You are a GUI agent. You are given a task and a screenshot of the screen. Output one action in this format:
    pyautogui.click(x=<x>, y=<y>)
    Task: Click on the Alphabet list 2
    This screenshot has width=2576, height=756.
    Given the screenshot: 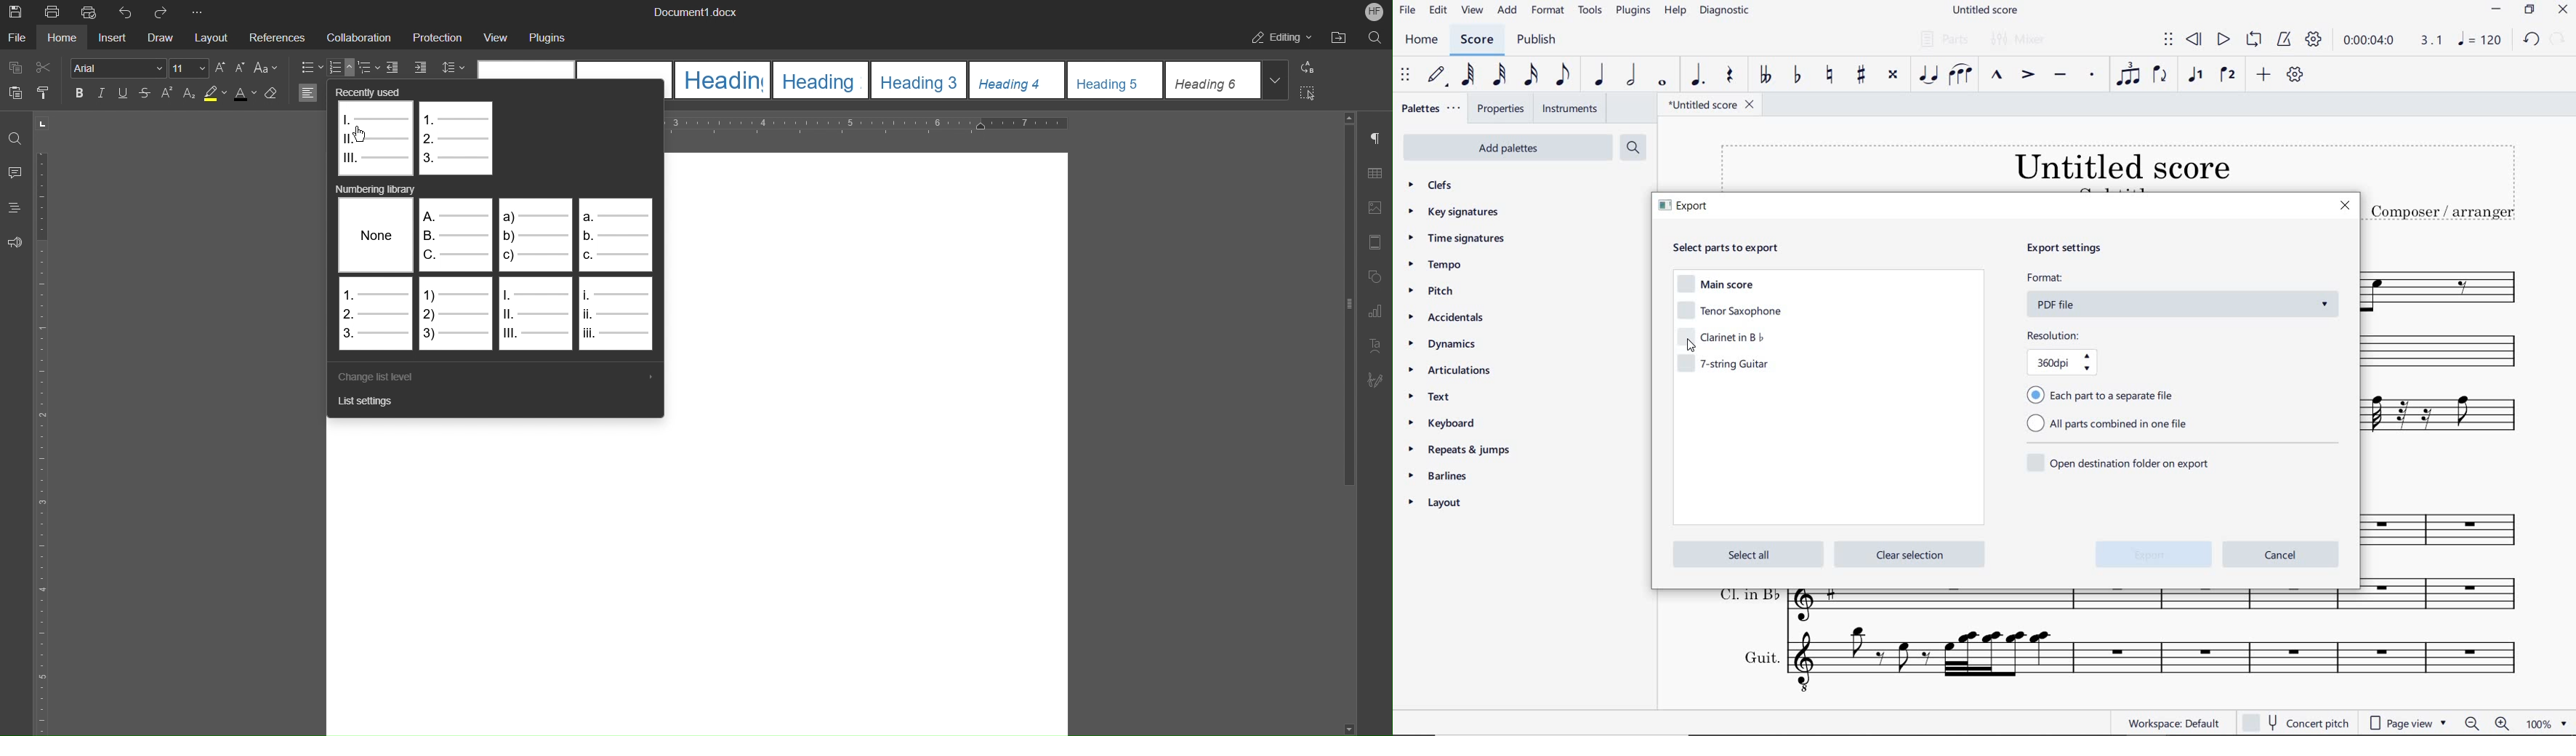 What is the action you would take?
    pyautogui.click(x=538, y=236)
    